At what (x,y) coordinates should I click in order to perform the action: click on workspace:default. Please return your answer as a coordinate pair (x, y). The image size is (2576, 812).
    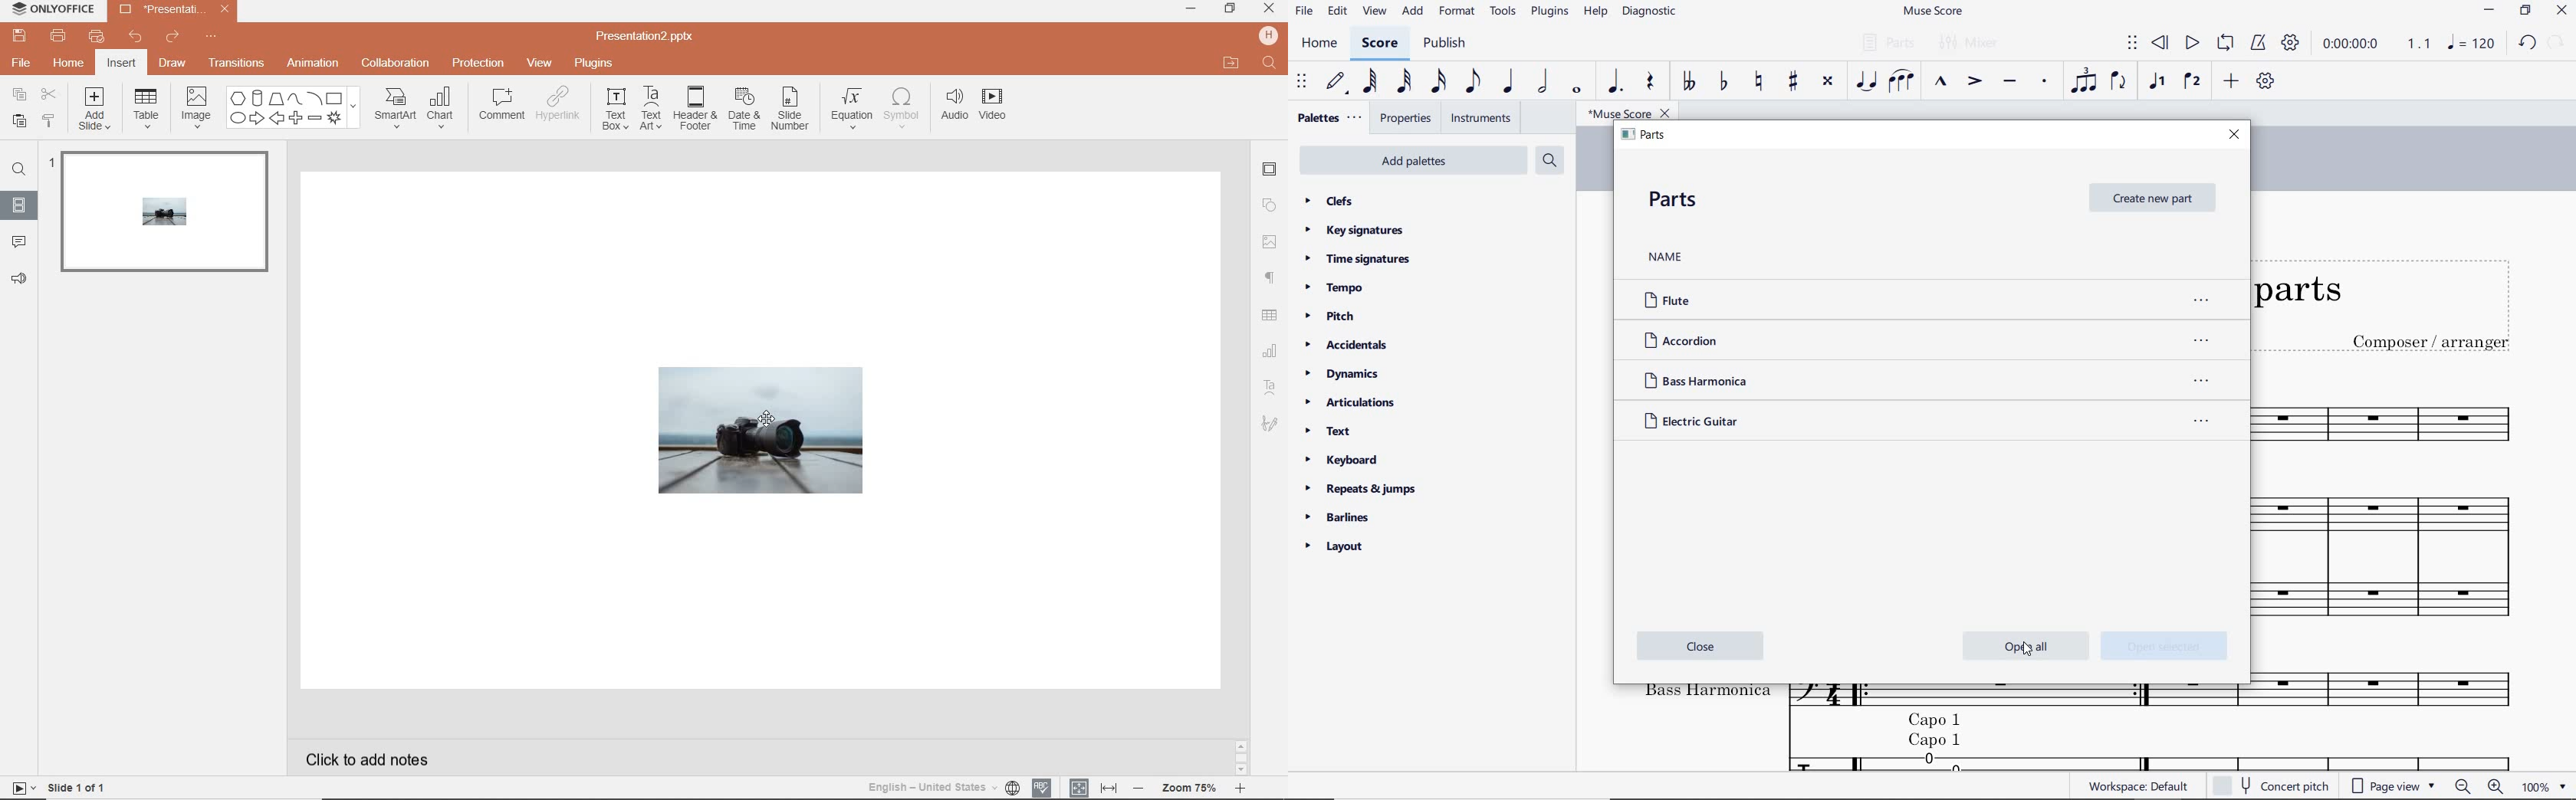
    Looking at the image, I should click on (2142, 788).